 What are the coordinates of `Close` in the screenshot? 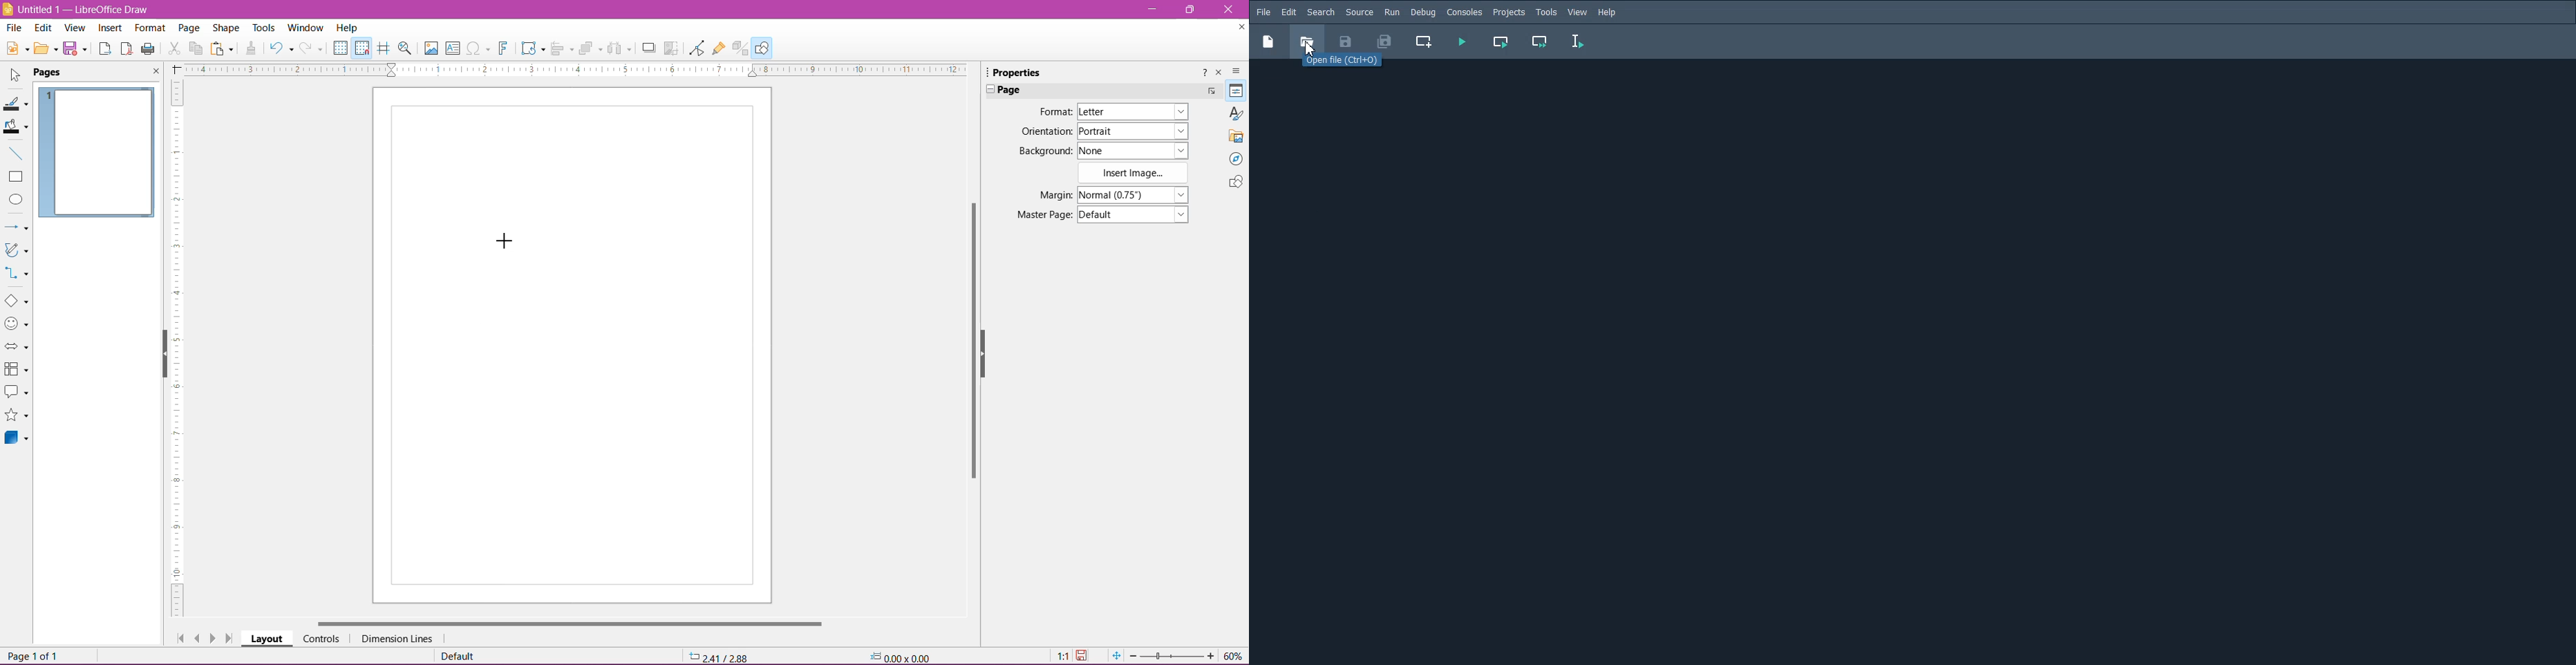 It's located at (1229, 10).